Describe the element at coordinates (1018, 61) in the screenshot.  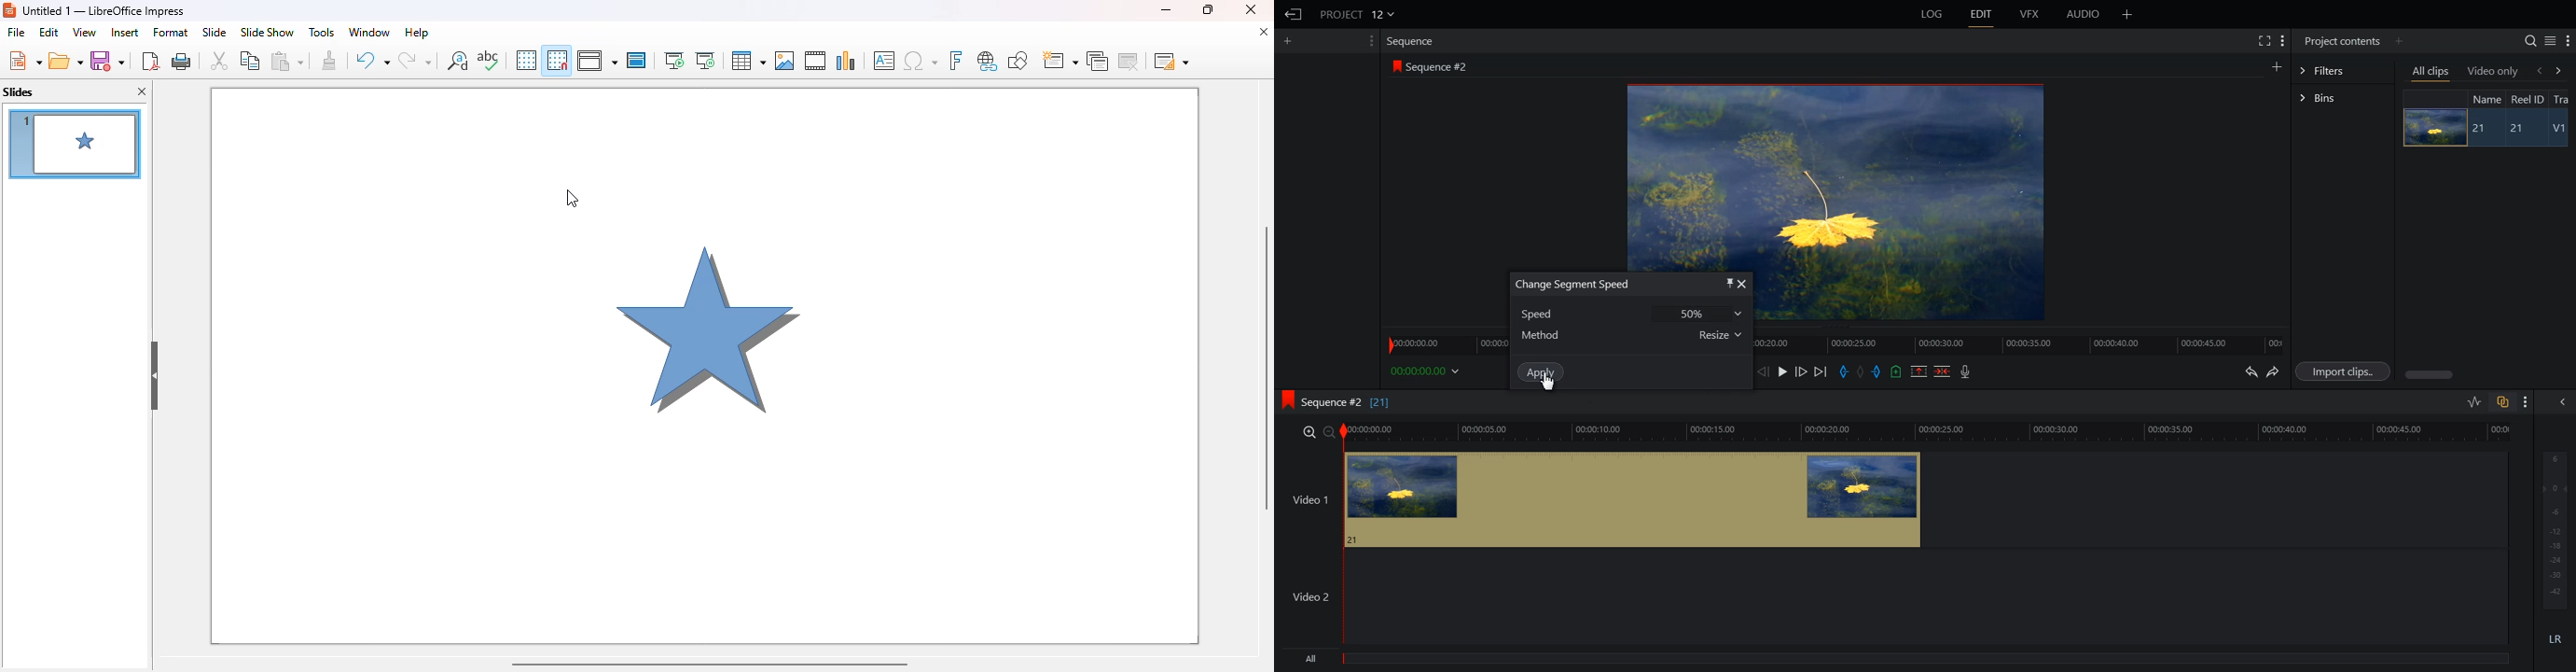
I see `show draw functions` at that location.